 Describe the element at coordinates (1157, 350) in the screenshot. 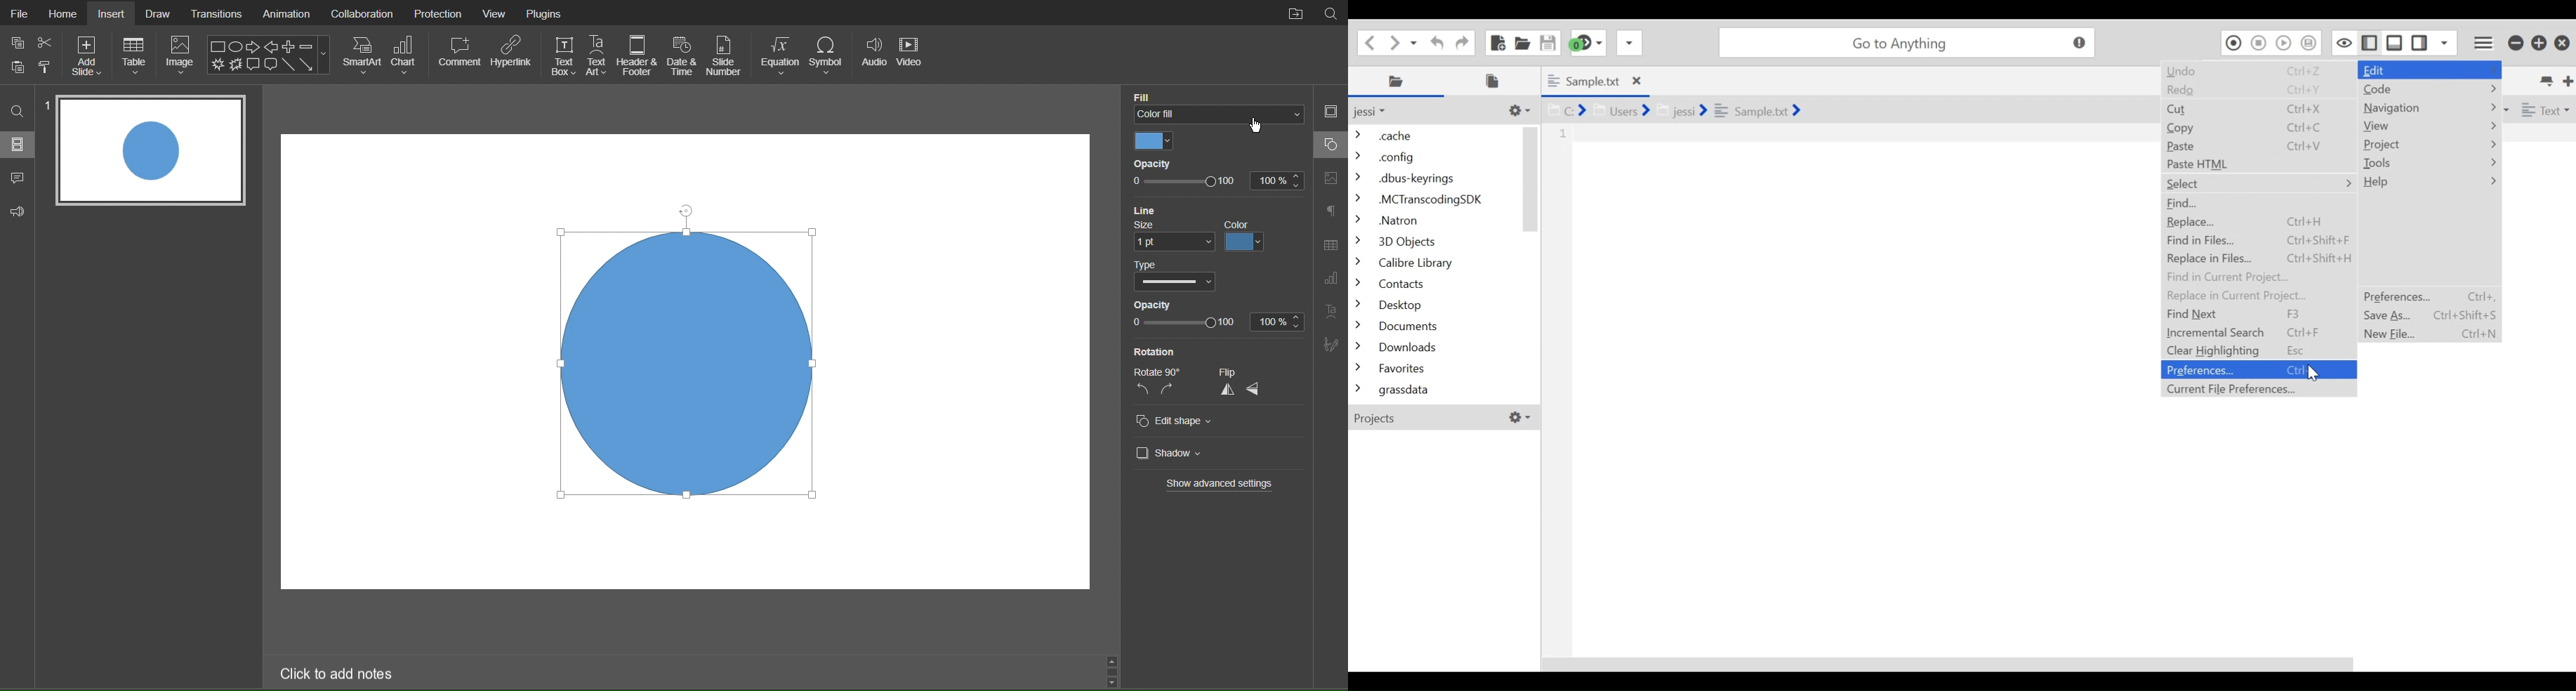

I see `Rotation` at that location.